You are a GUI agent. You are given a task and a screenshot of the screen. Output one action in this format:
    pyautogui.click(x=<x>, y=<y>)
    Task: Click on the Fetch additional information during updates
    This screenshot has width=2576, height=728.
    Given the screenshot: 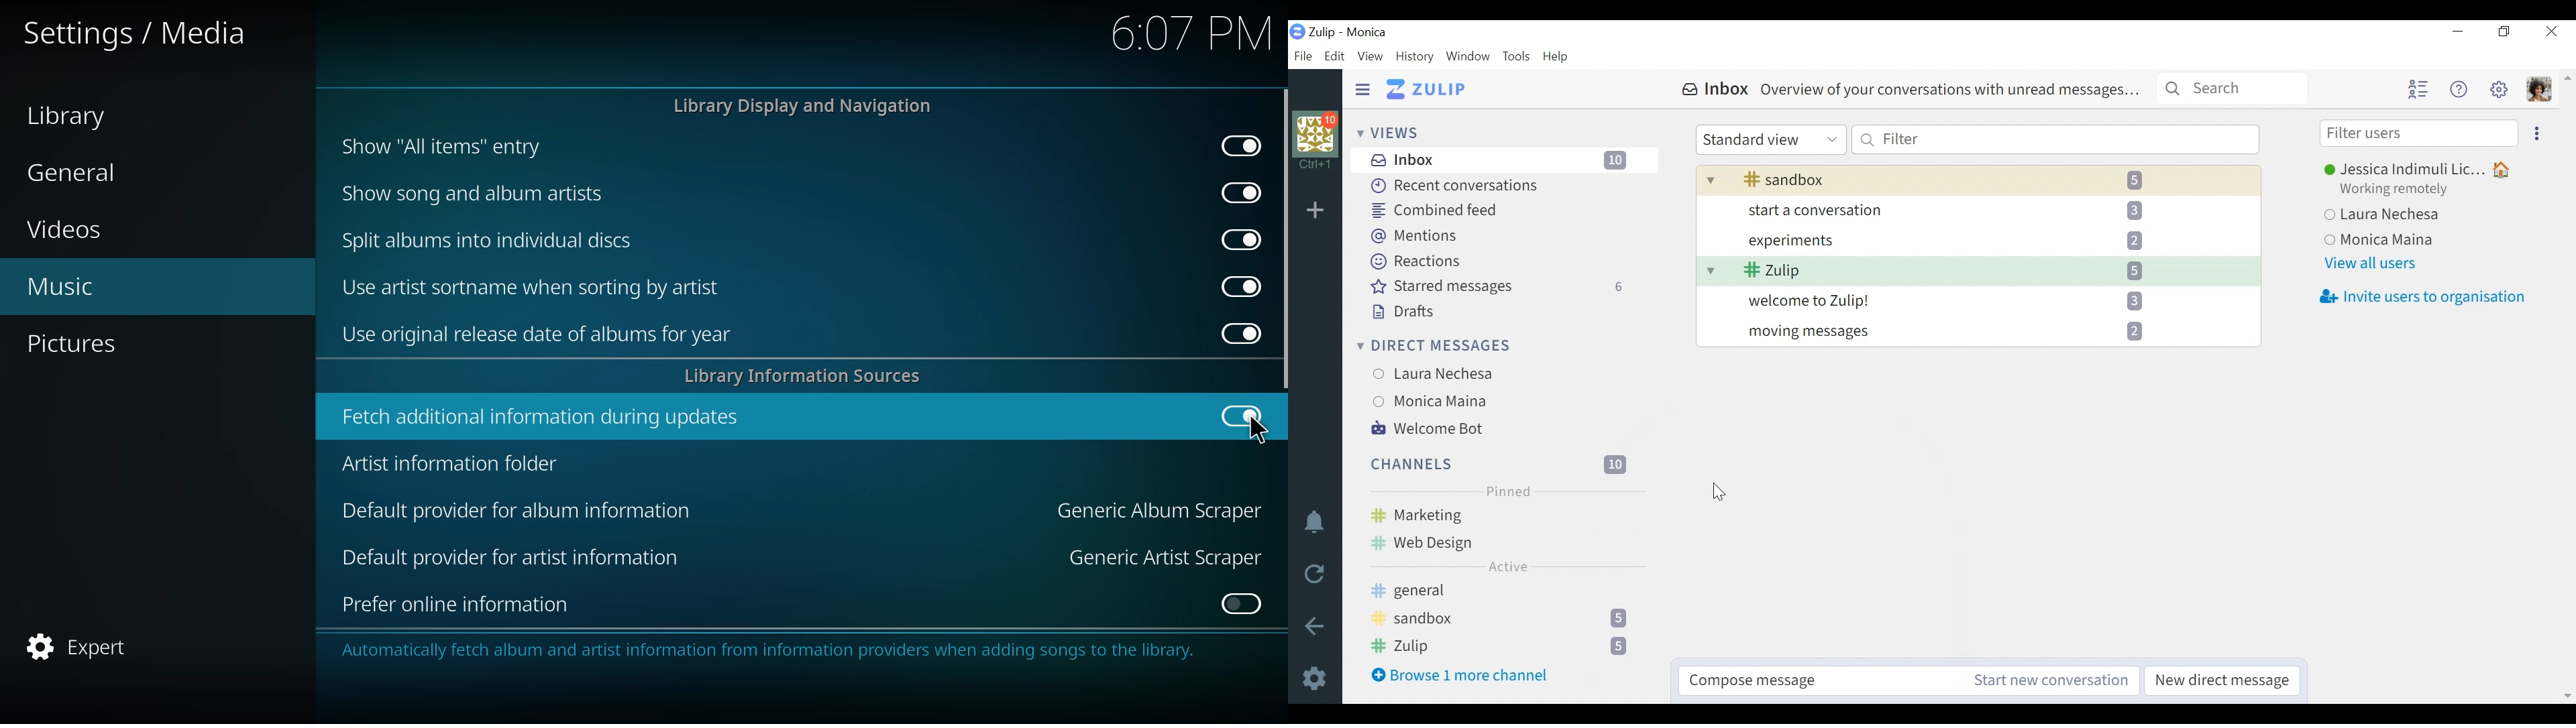 What is the action you would take?
    pyautogui.click(x=543, y=420)
    